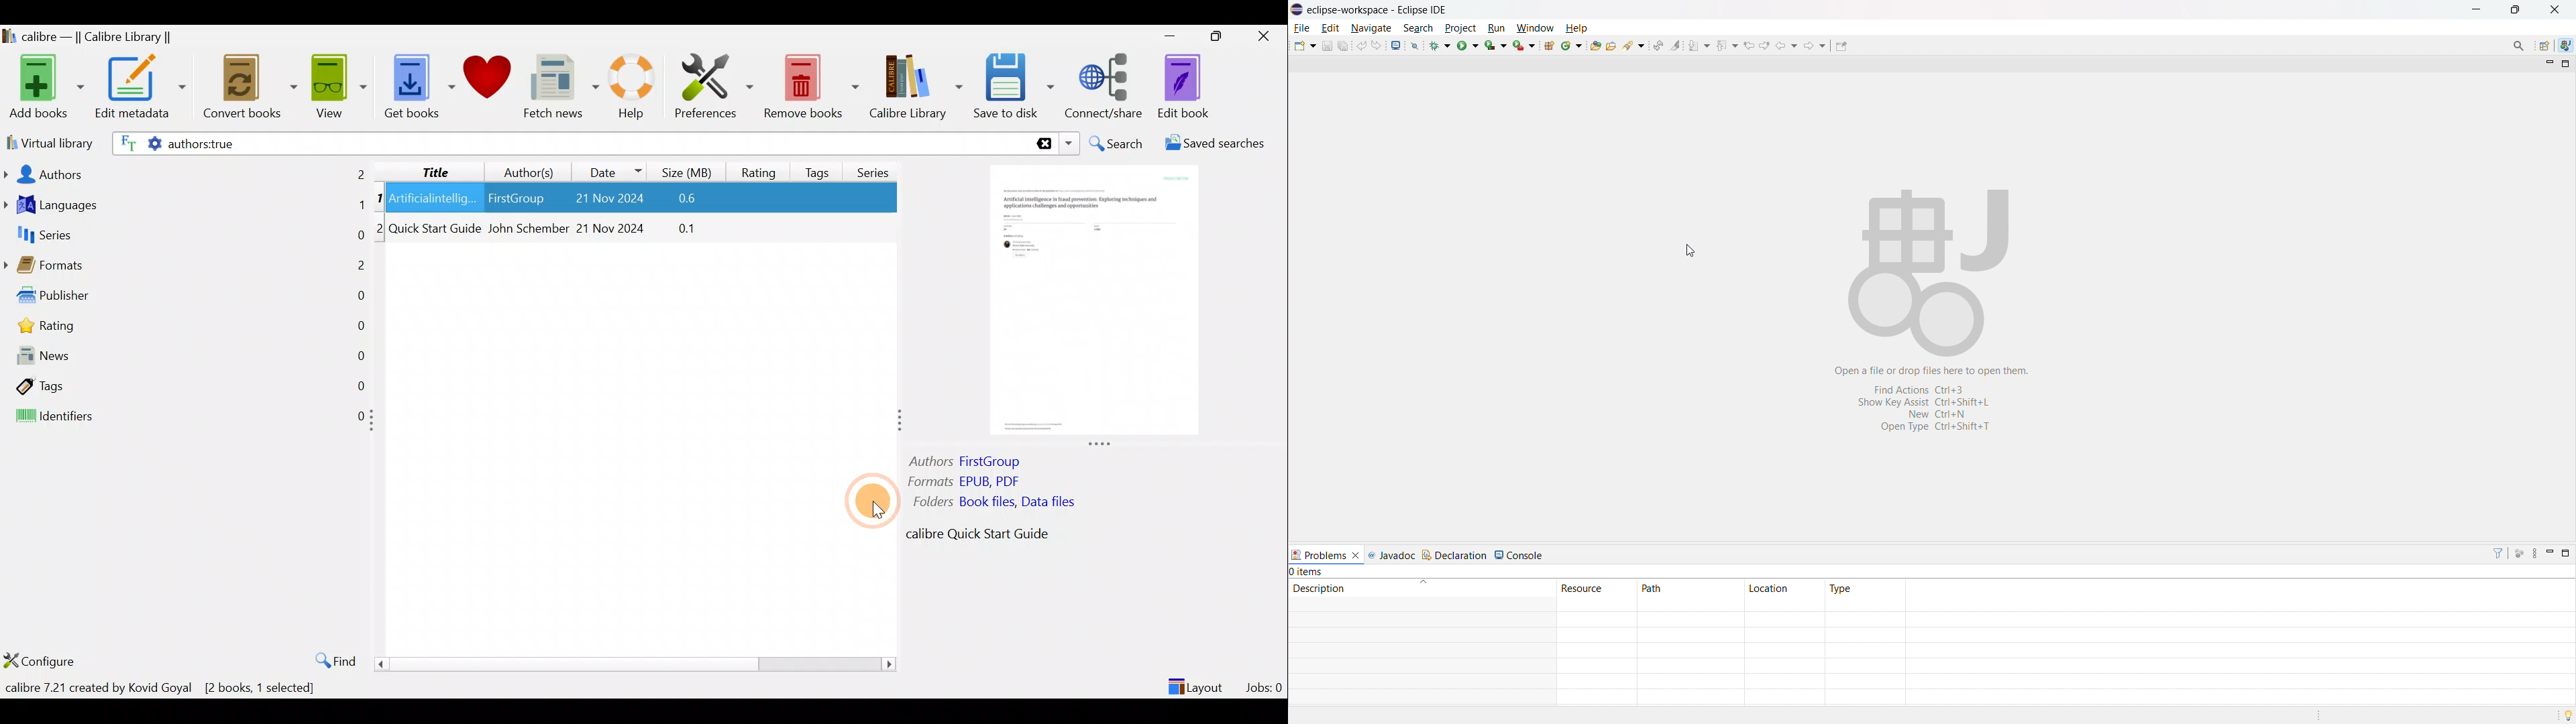 This screenshot has height=728, width=2576. I want to click on calibre — || Calibre Library ||, so click(89, 38).